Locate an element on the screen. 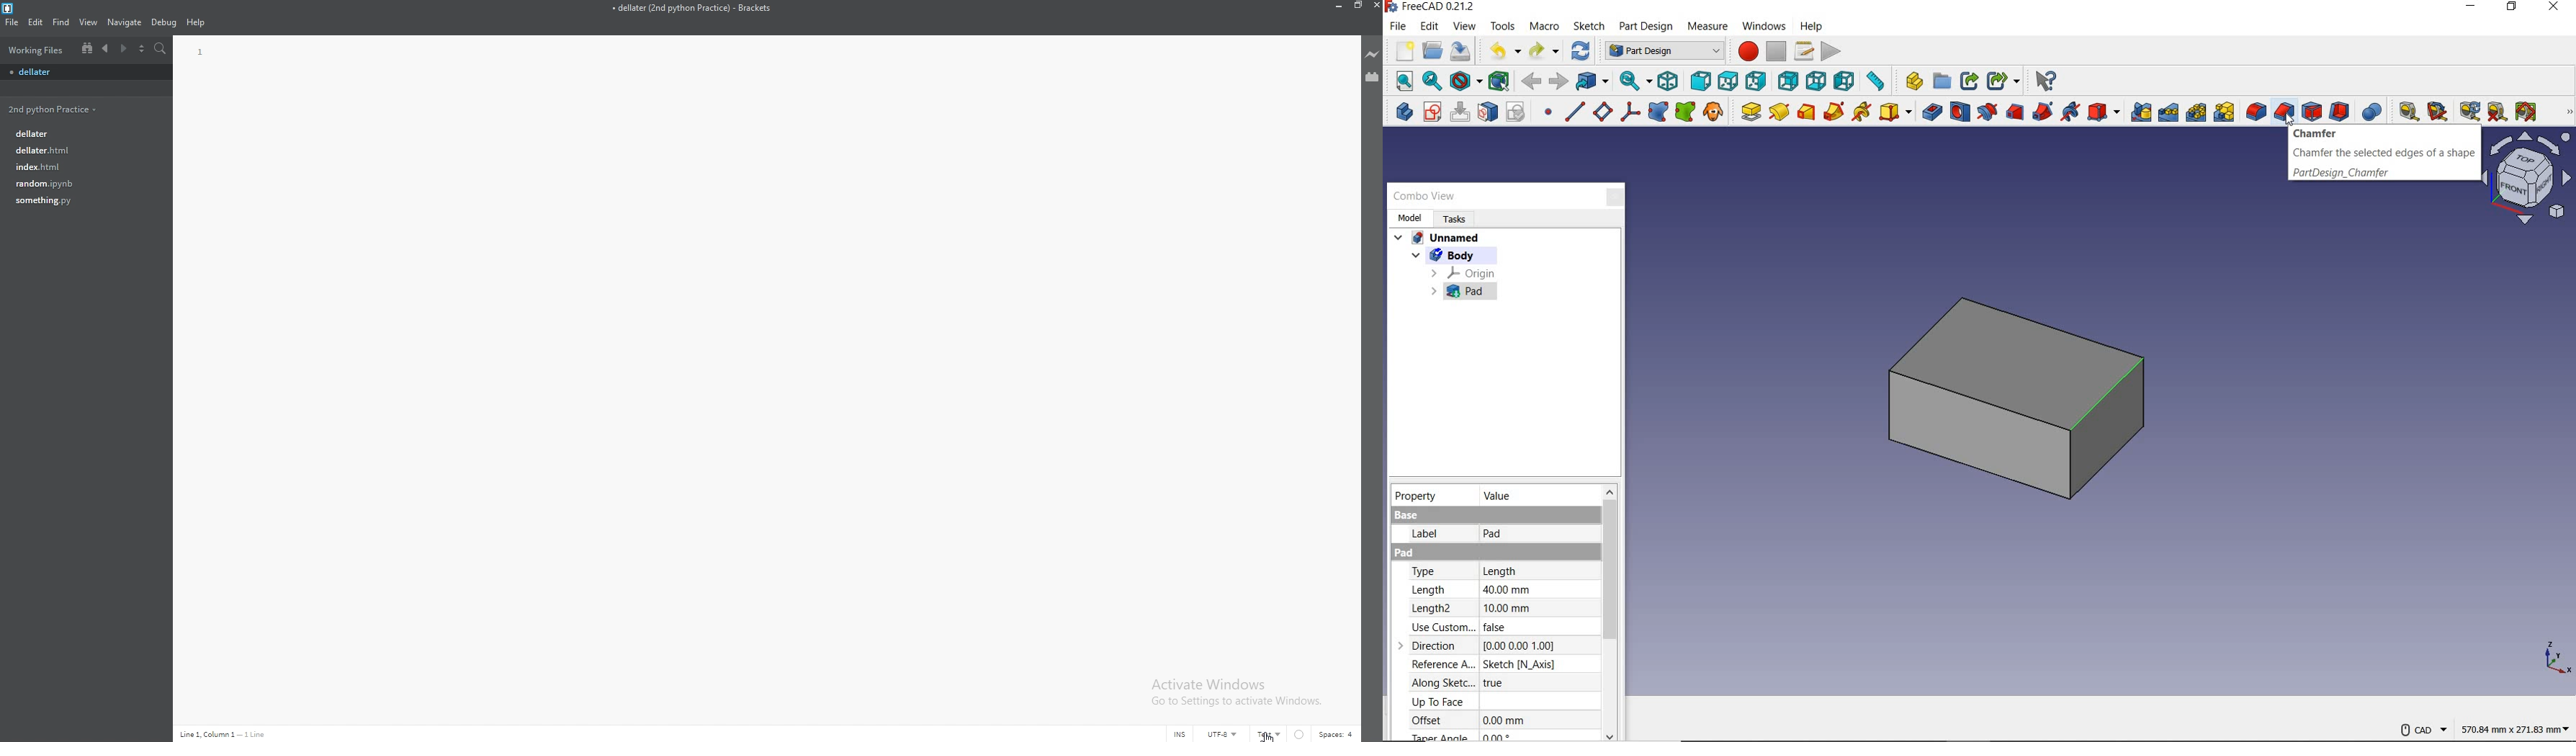 This screenshot has height=756, width=2576. Direction is located at coordinates (1437, 644).